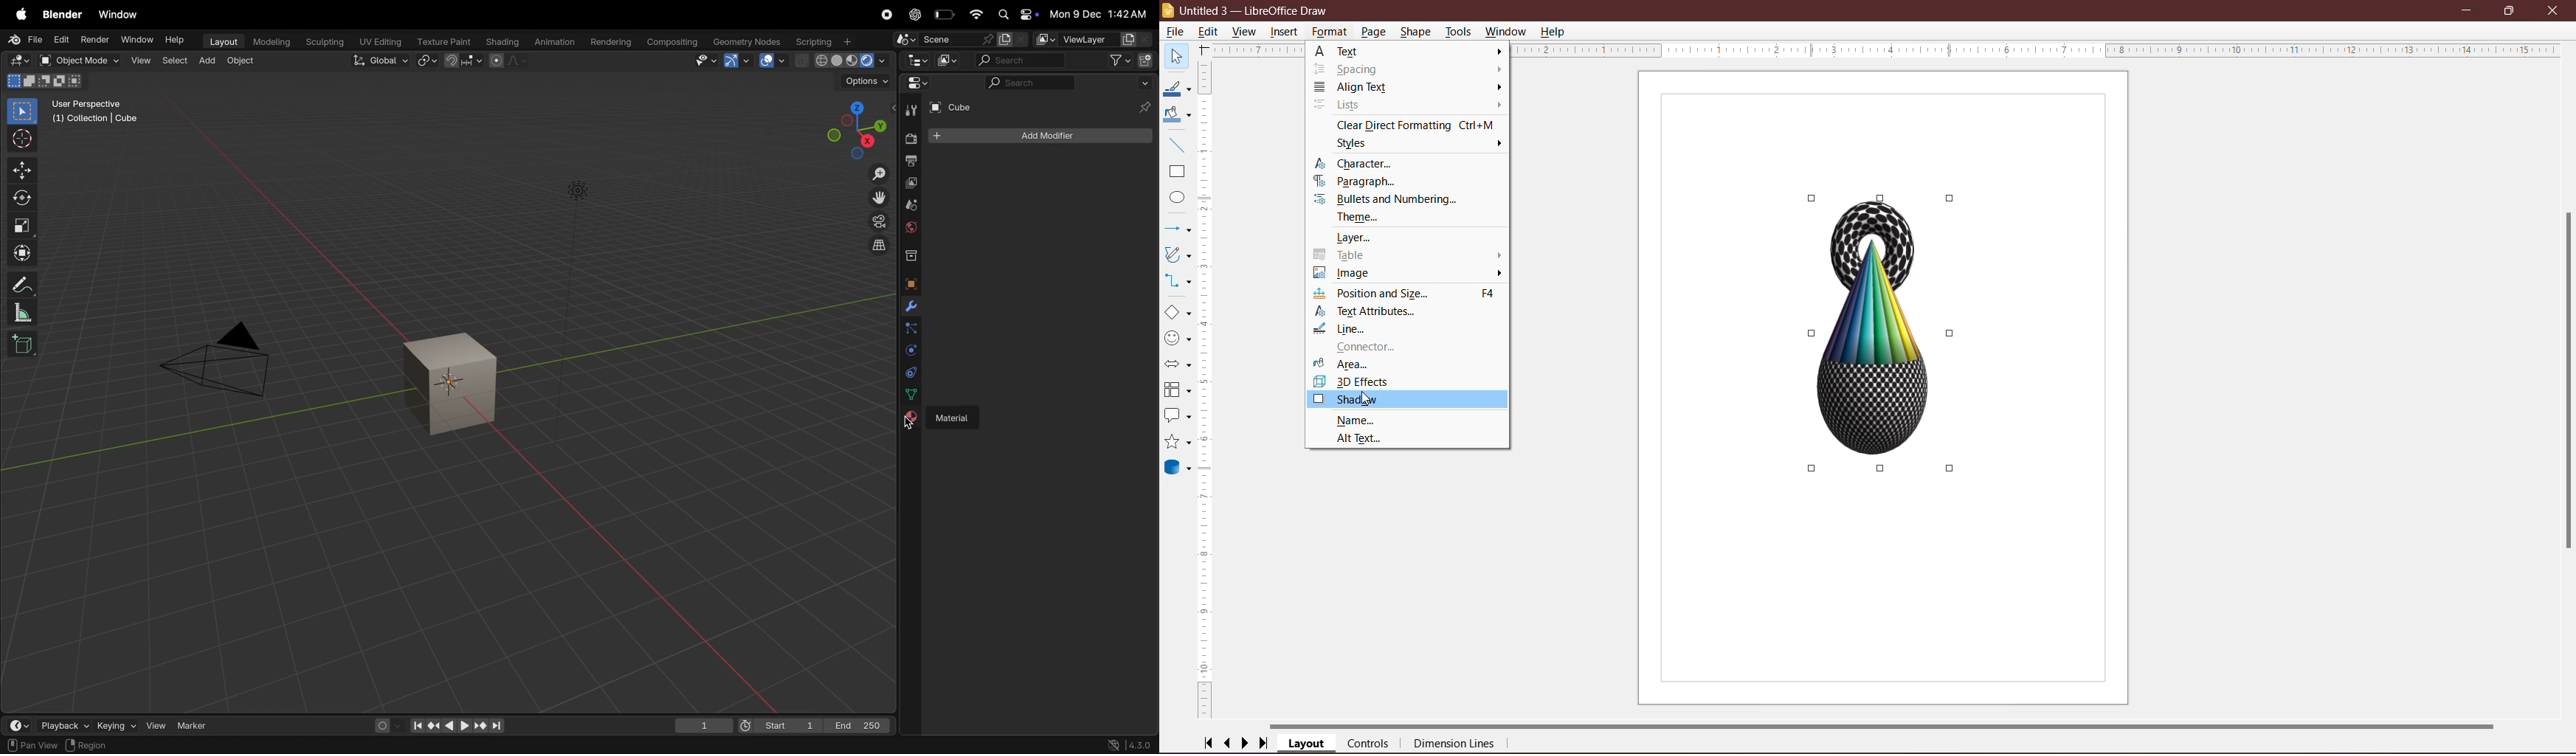 The image size is (2576, 756). Describe the element at coordinates (2555, 11) in the screenshot. I see `Close` at that location.